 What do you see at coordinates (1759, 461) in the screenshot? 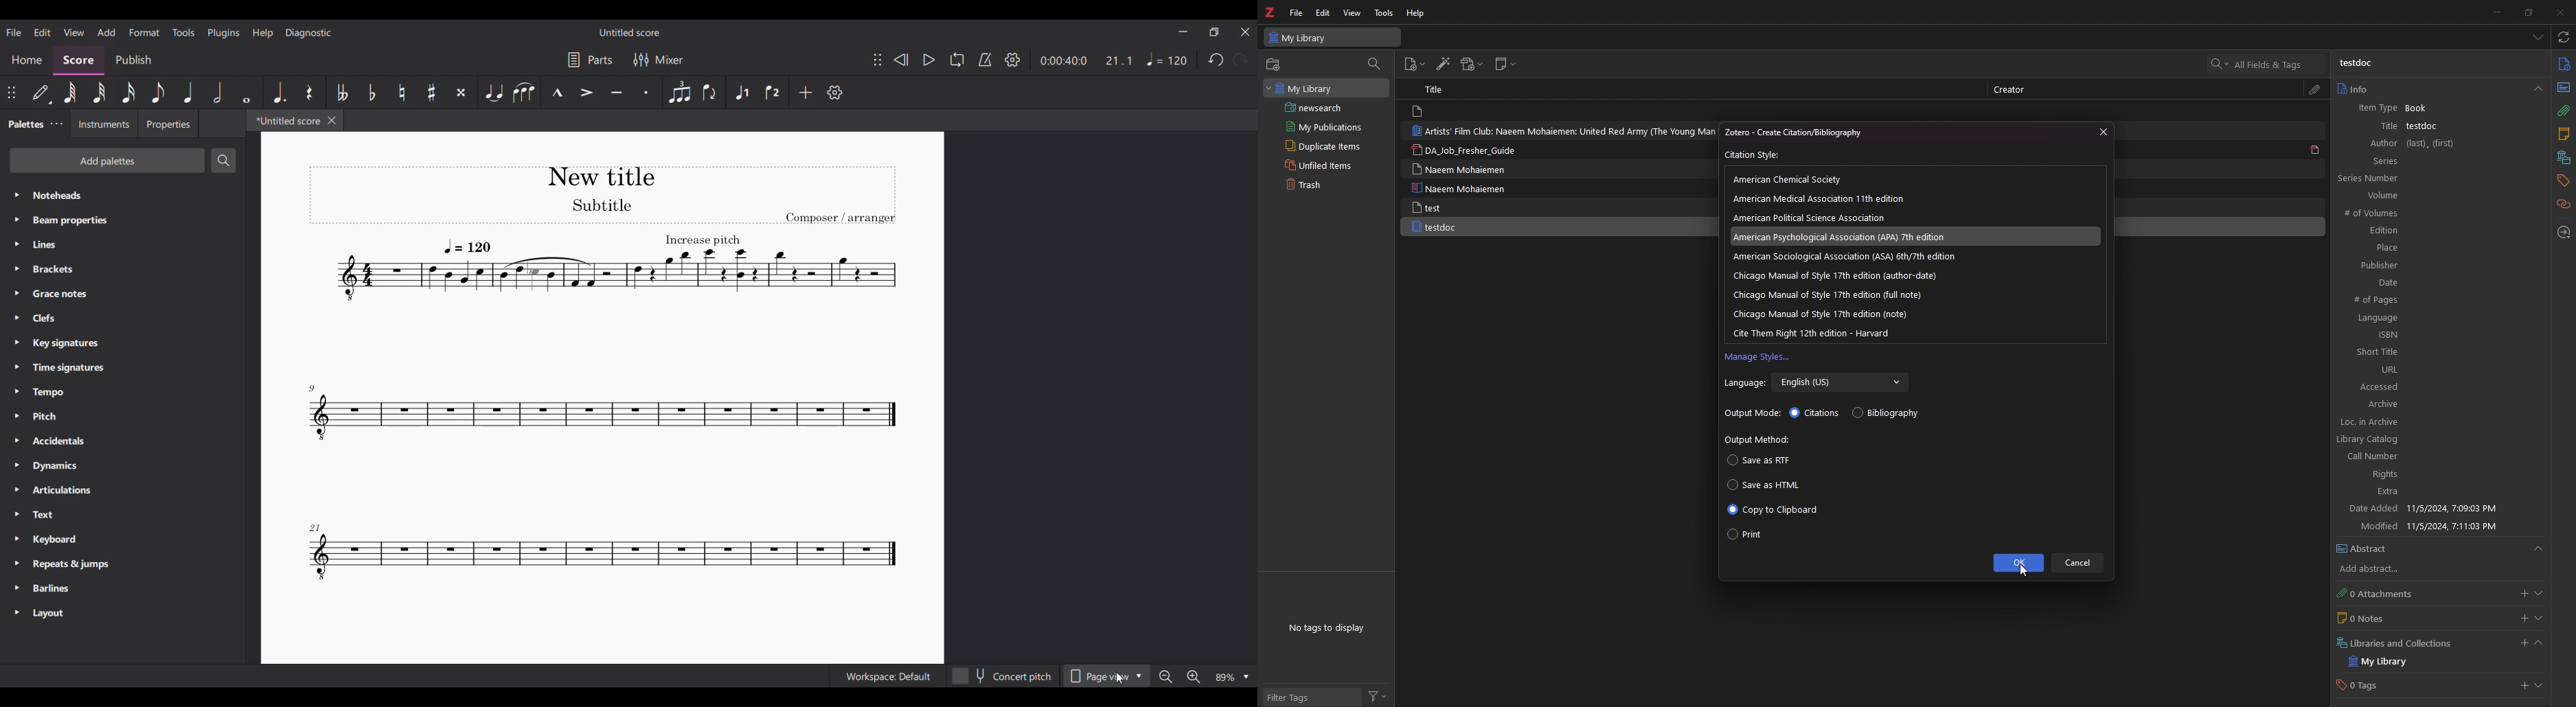
I see `save as rtf` at bounding box center [1759, 461].